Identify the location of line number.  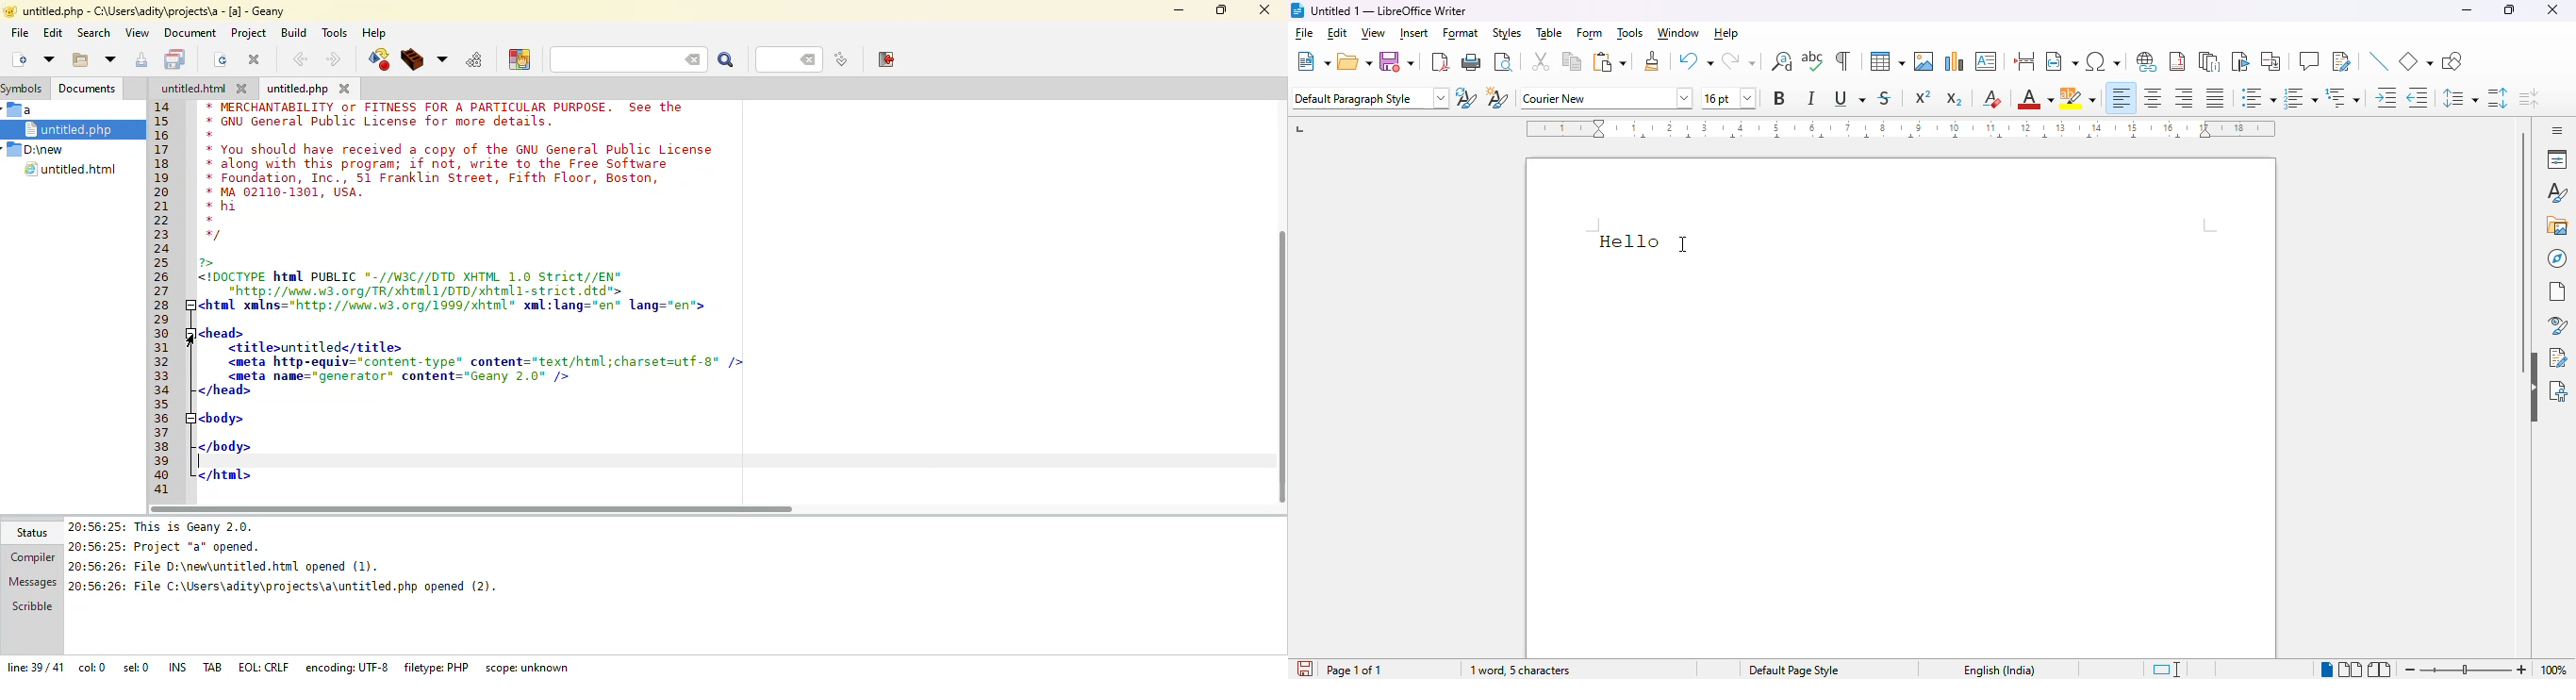
(775, 60).